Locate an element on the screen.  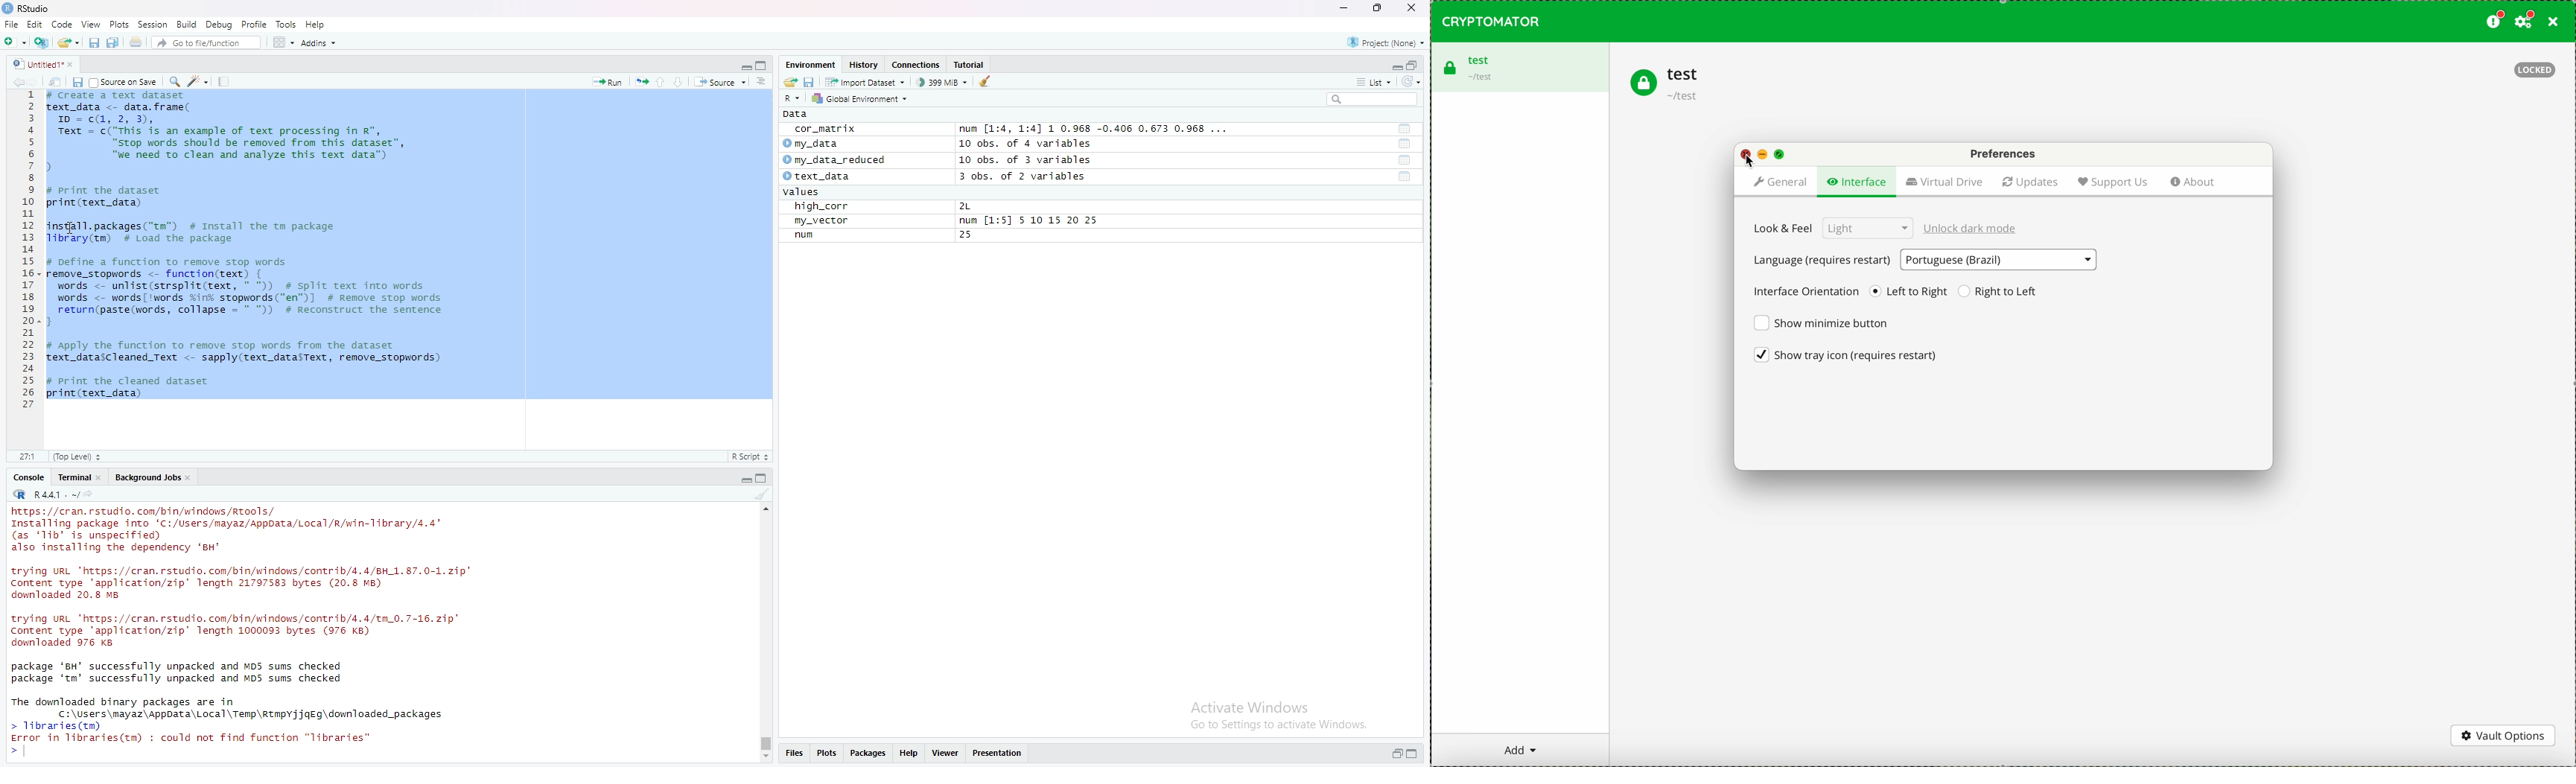
save workspace is located at coordinates (810, 83).